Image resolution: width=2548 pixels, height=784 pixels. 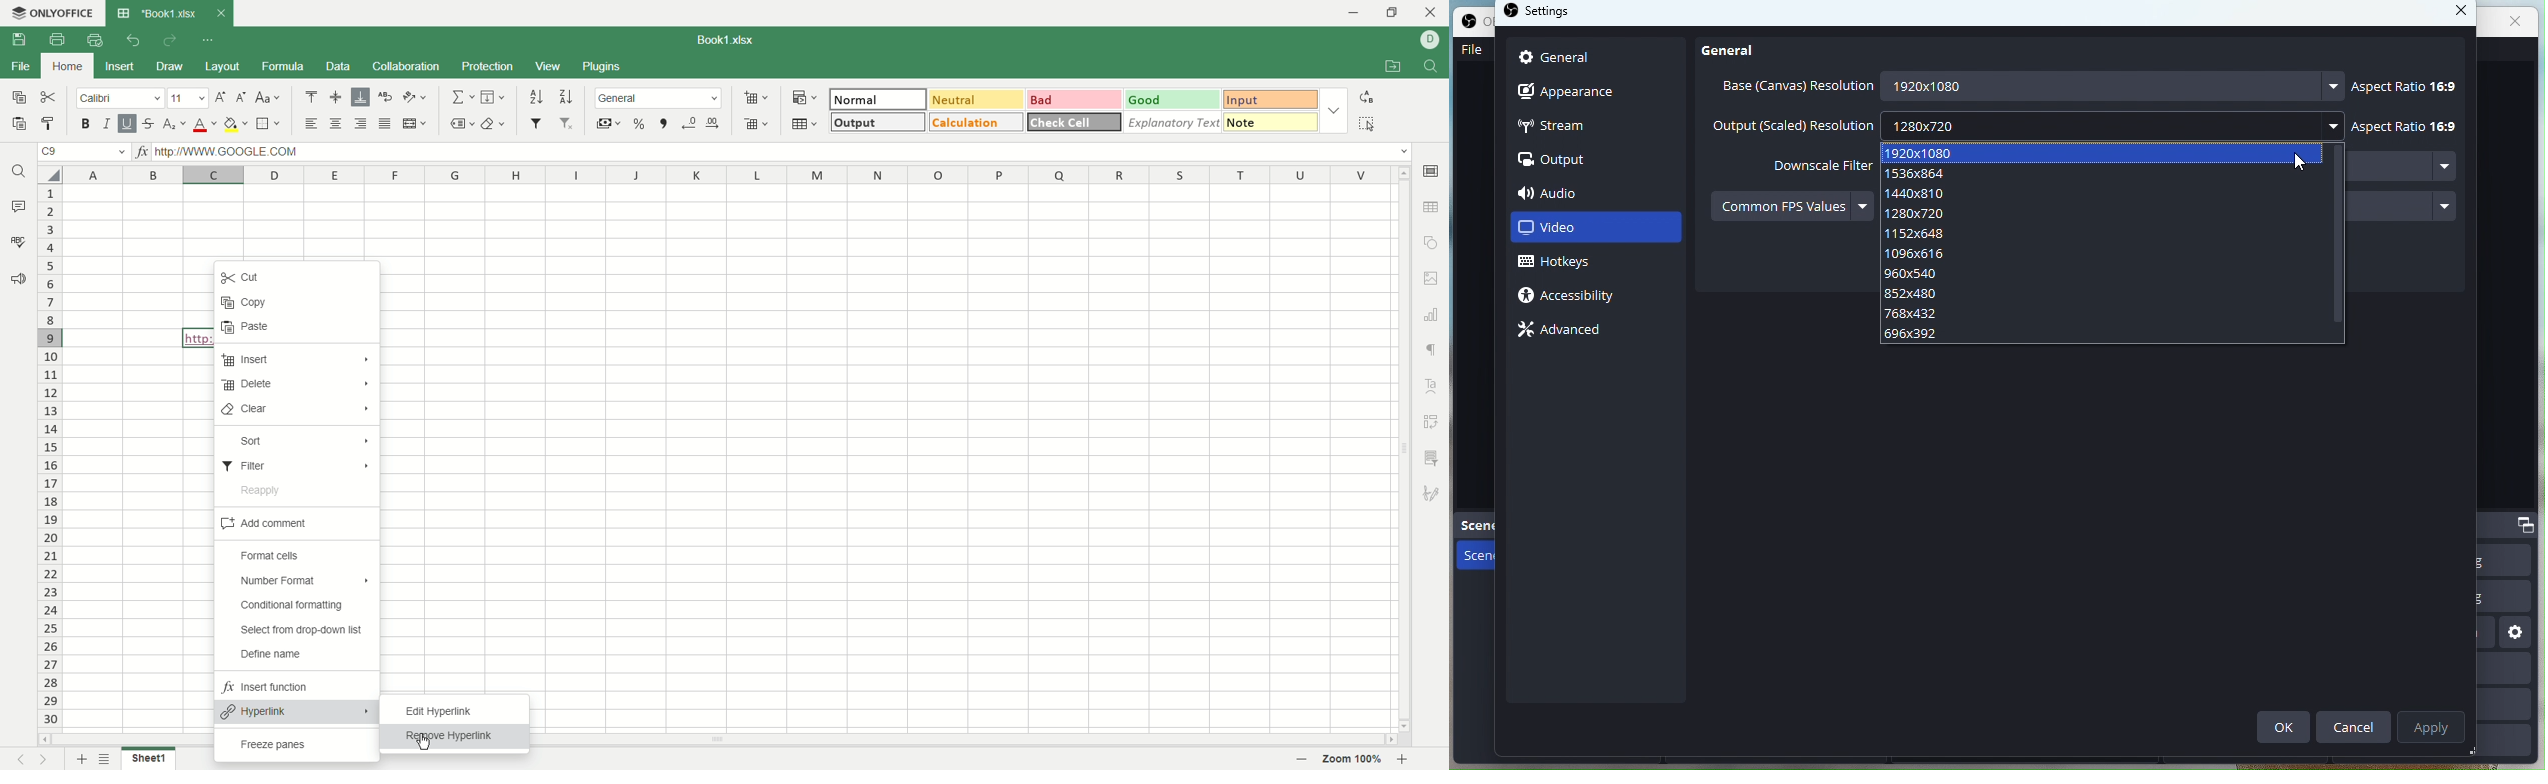 What do you see at coordinates (1794, 86) in the screenshot?
I see `Base (Canvas) resolution` at bounding box center [1794, 86].